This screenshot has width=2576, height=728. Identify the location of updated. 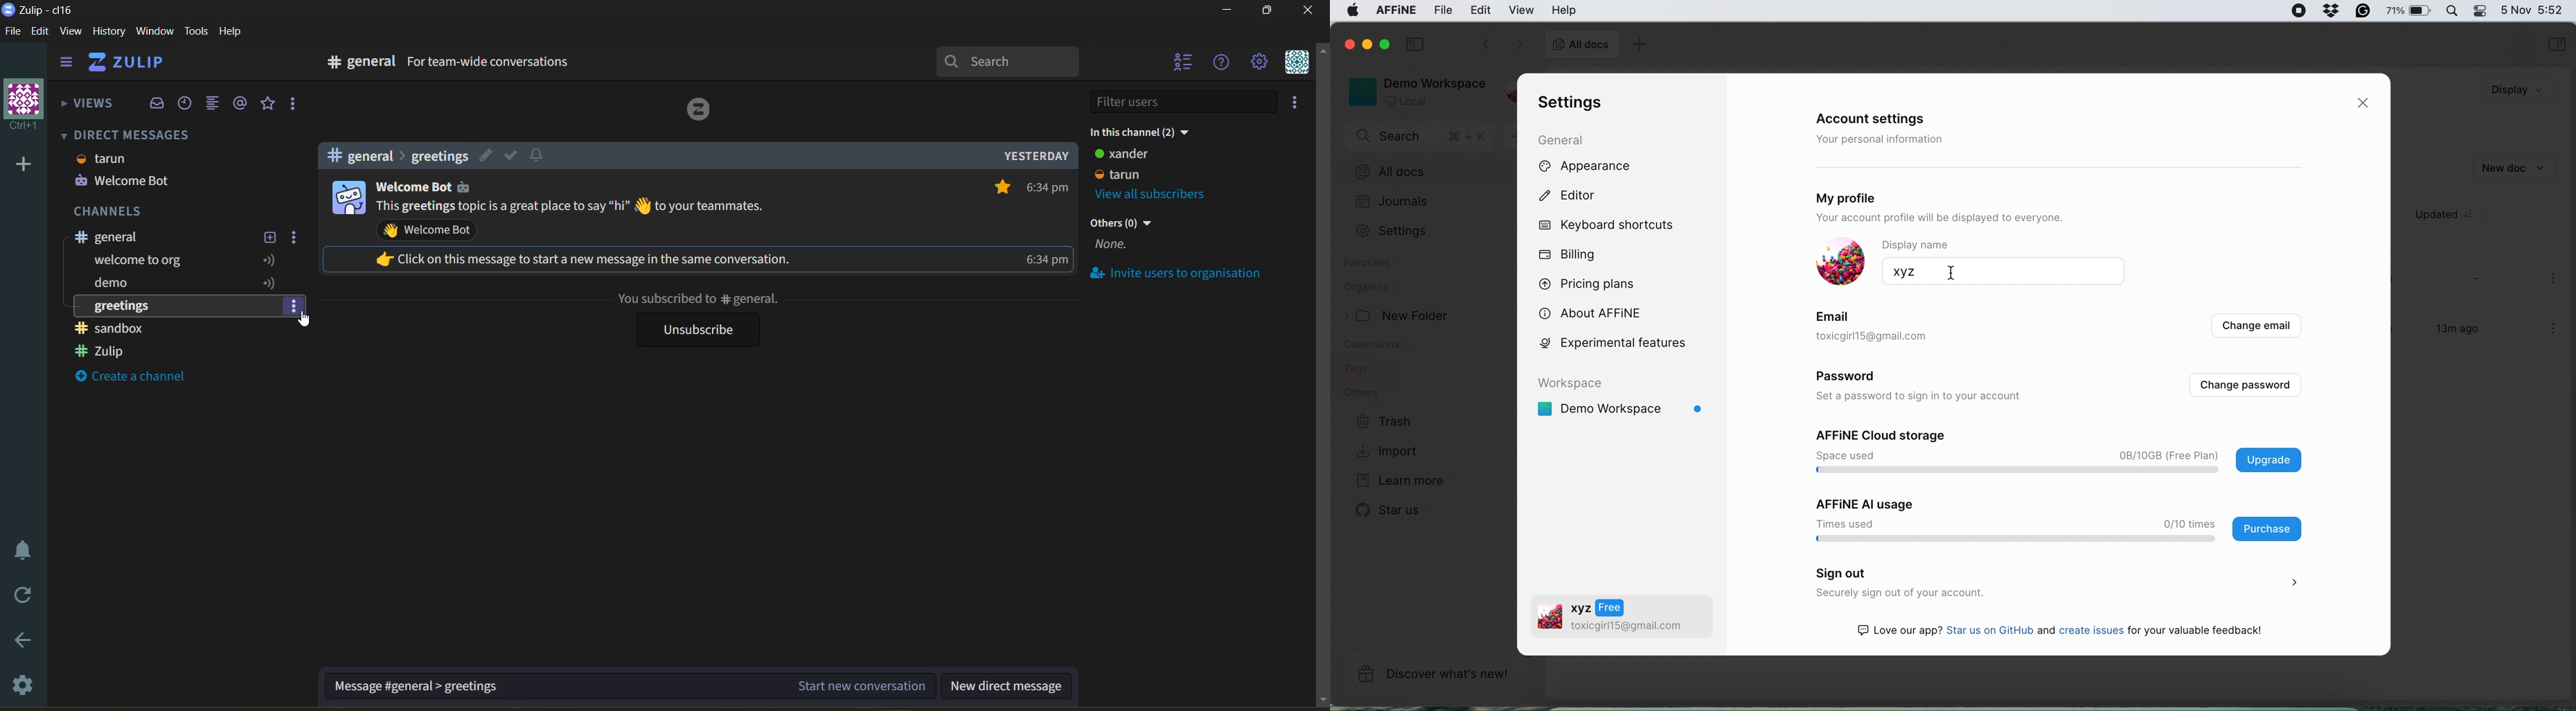
(2451, 215).